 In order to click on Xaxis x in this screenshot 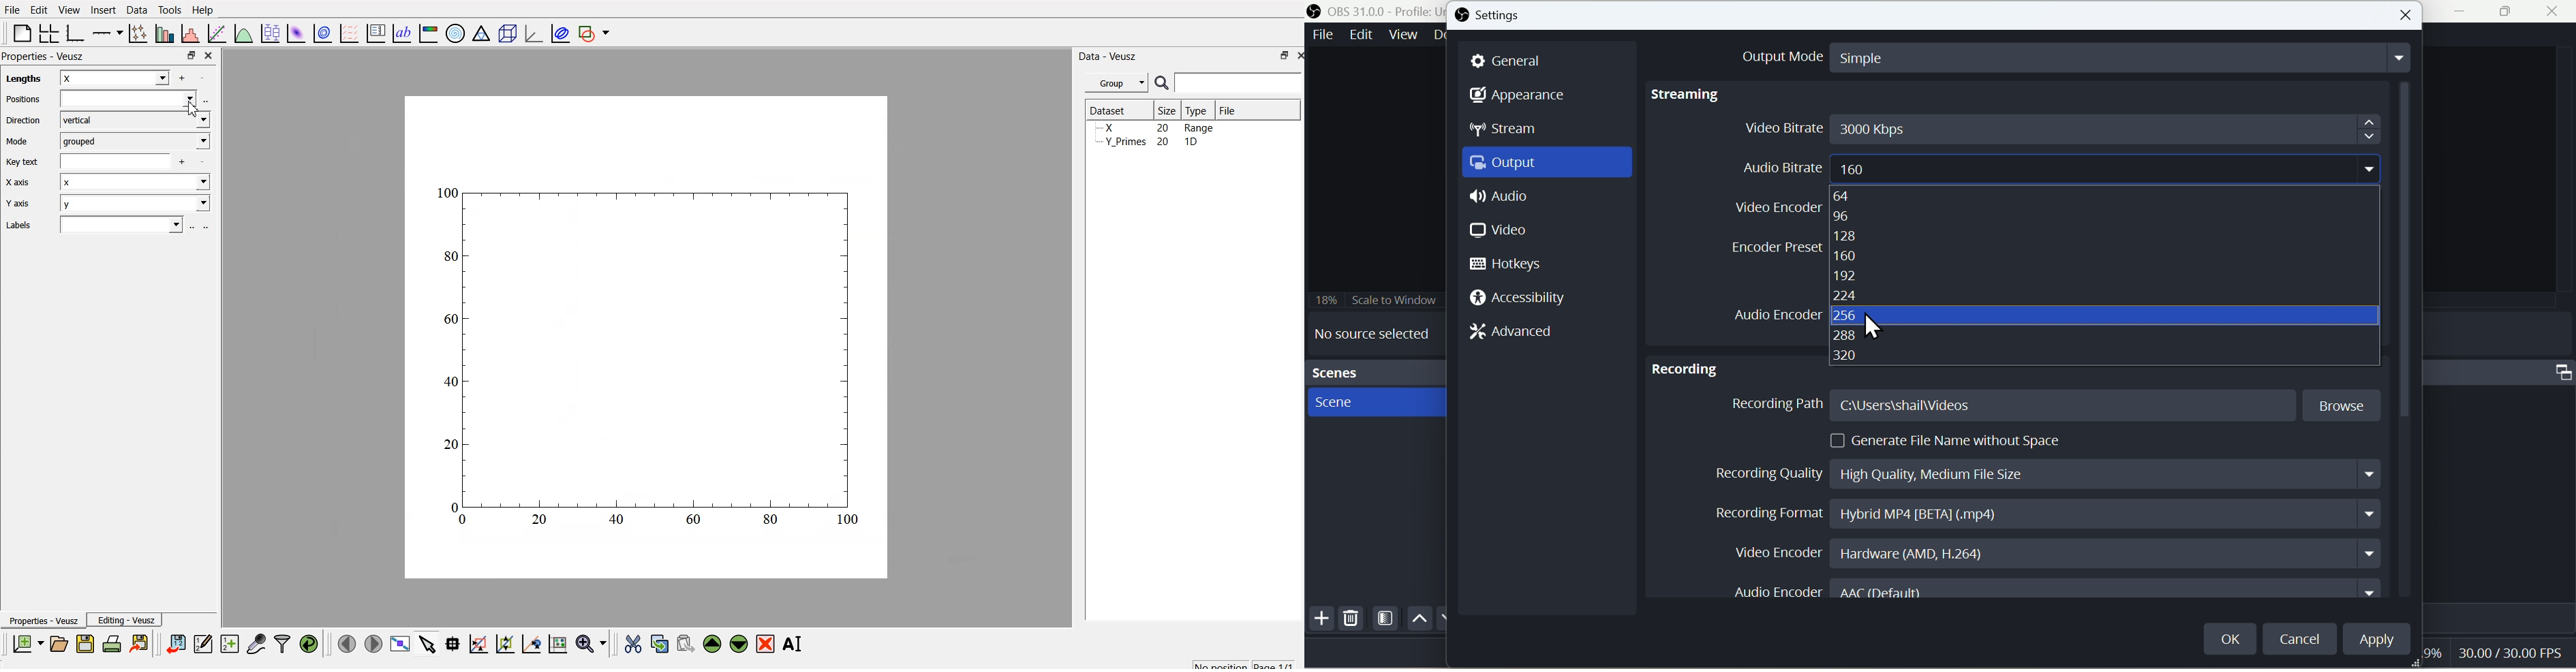, I will do `click(112, 184)`.